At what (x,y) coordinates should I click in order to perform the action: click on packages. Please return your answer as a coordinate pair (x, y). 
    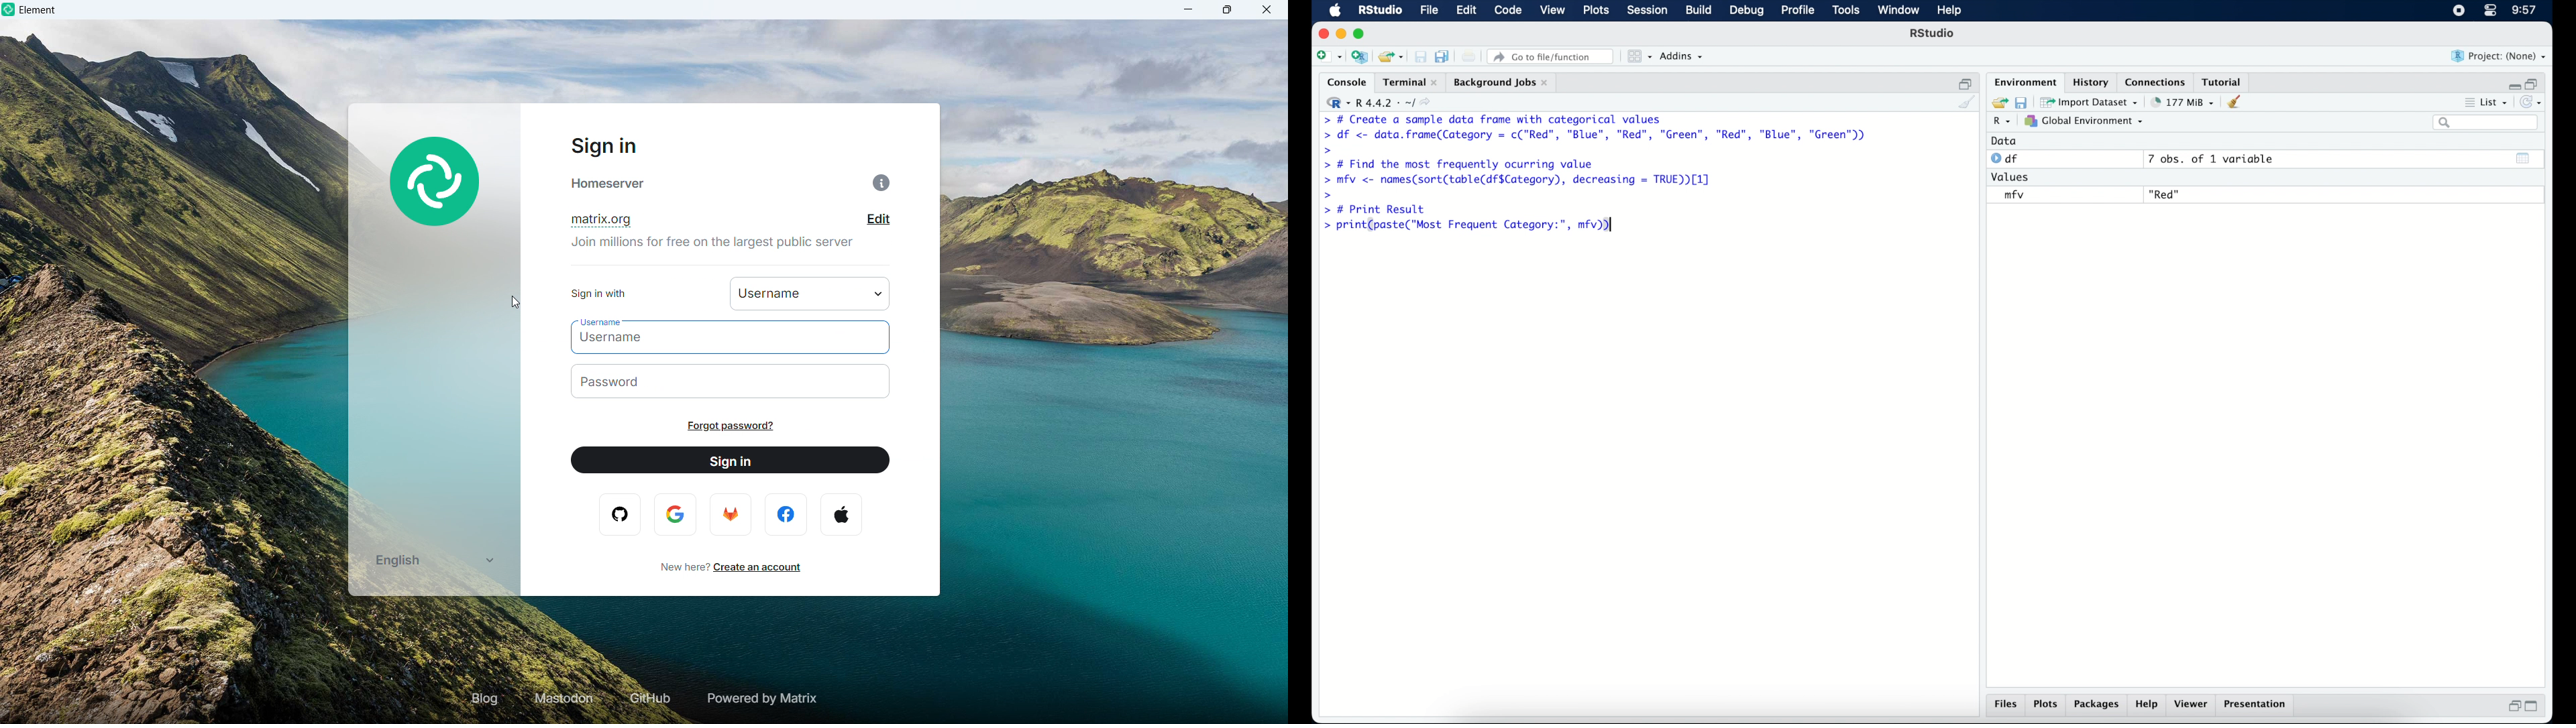
    Looking at the image, I should click on (2098, 706).